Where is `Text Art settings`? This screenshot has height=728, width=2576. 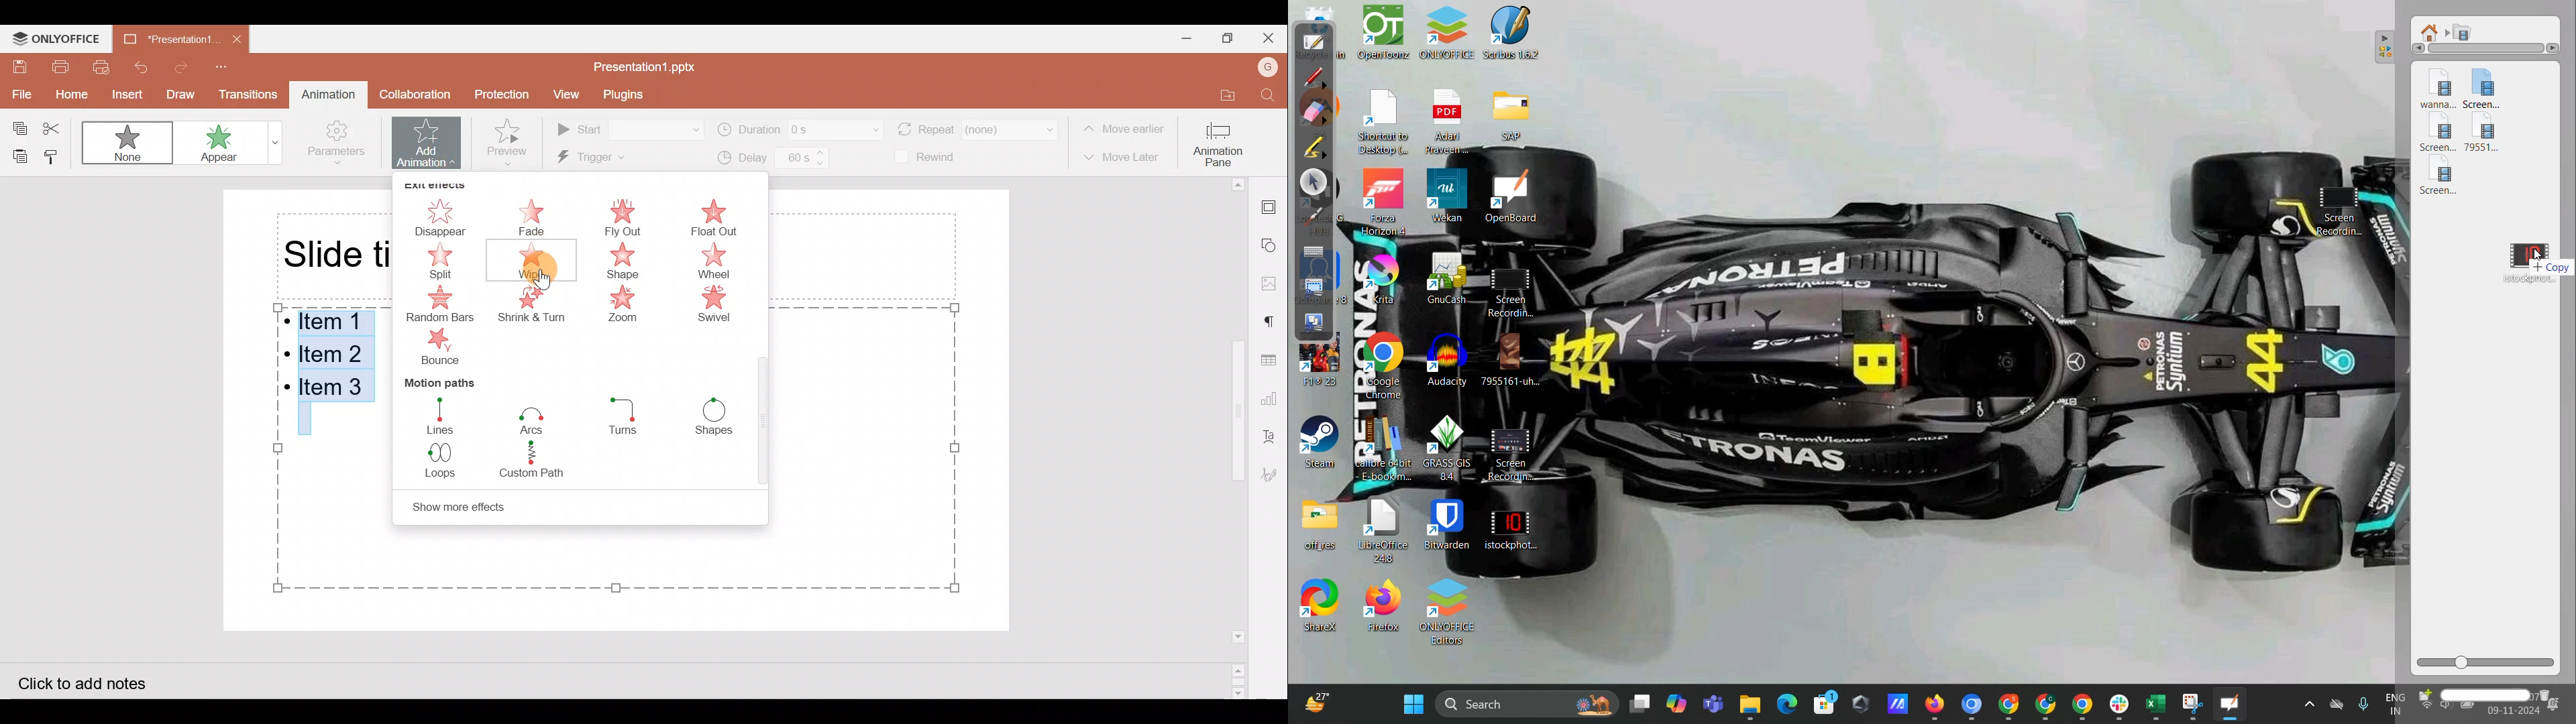 Text Art settings is located at coordinates (1275, 433).